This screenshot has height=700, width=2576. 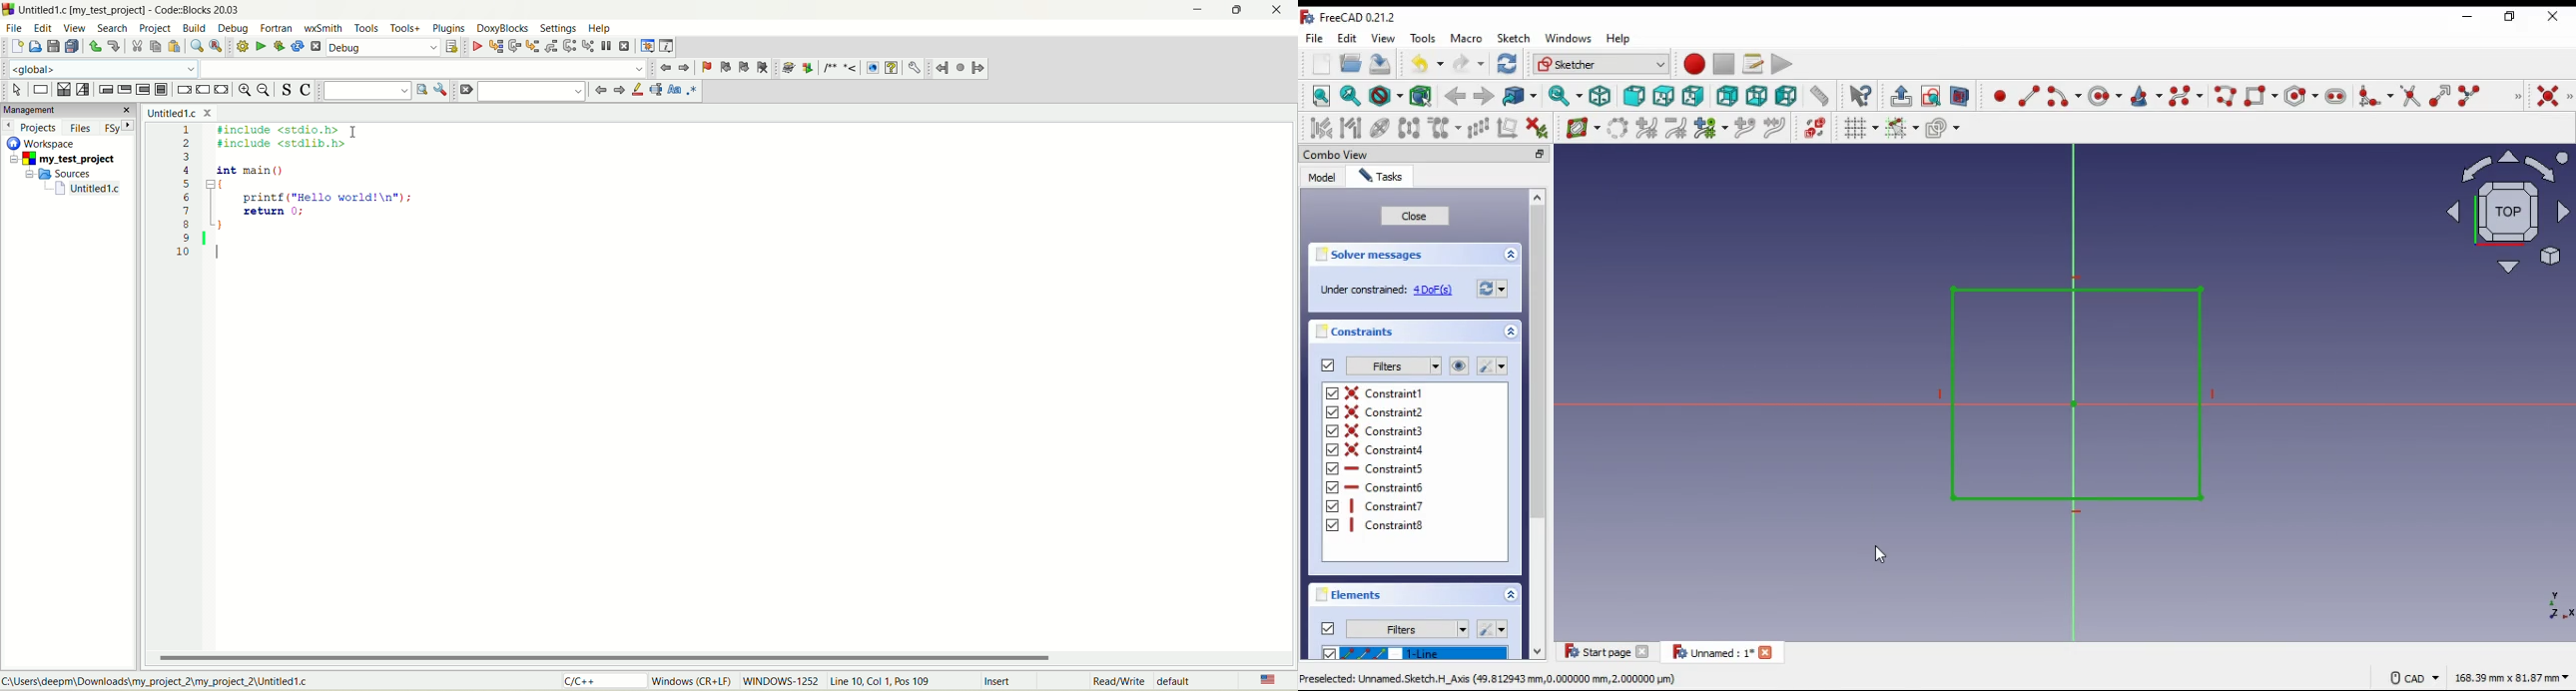 What do you see at coordinates (464, 91) in the screenshot?
I see `clear` at bounding box center [464, 91].